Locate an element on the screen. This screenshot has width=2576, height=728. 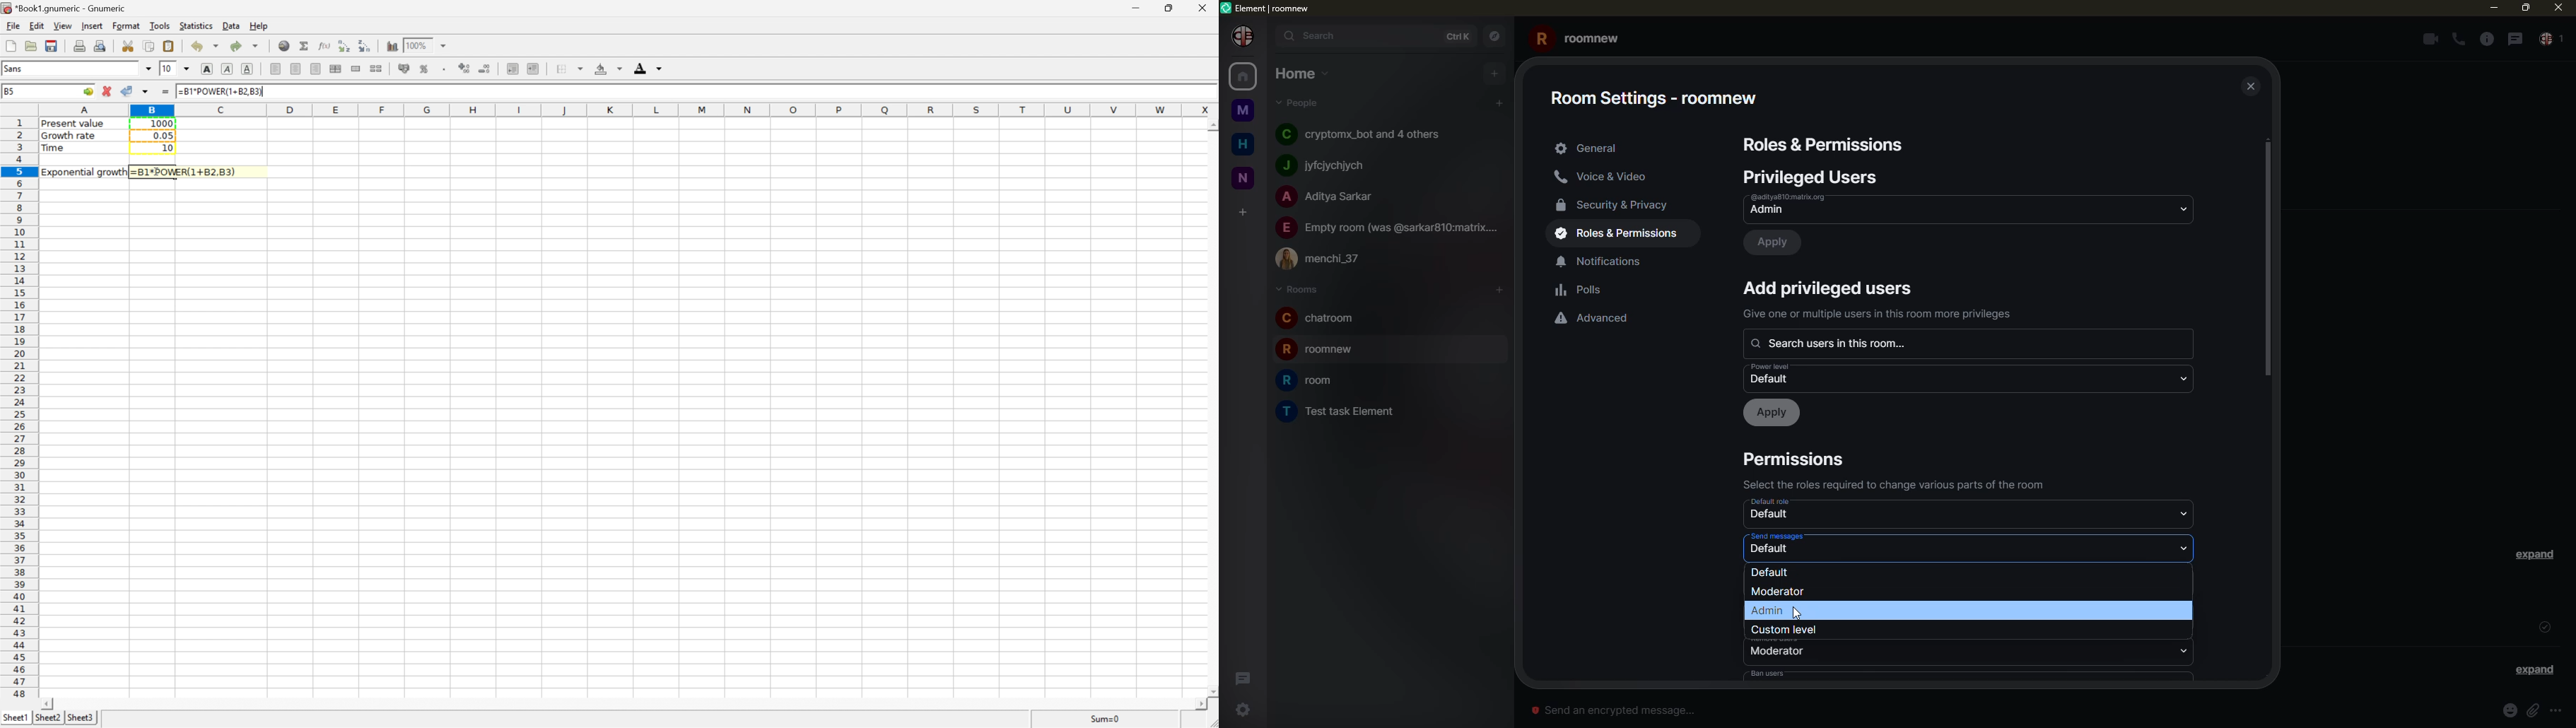
notifications is located at coordinates (1608, 261).